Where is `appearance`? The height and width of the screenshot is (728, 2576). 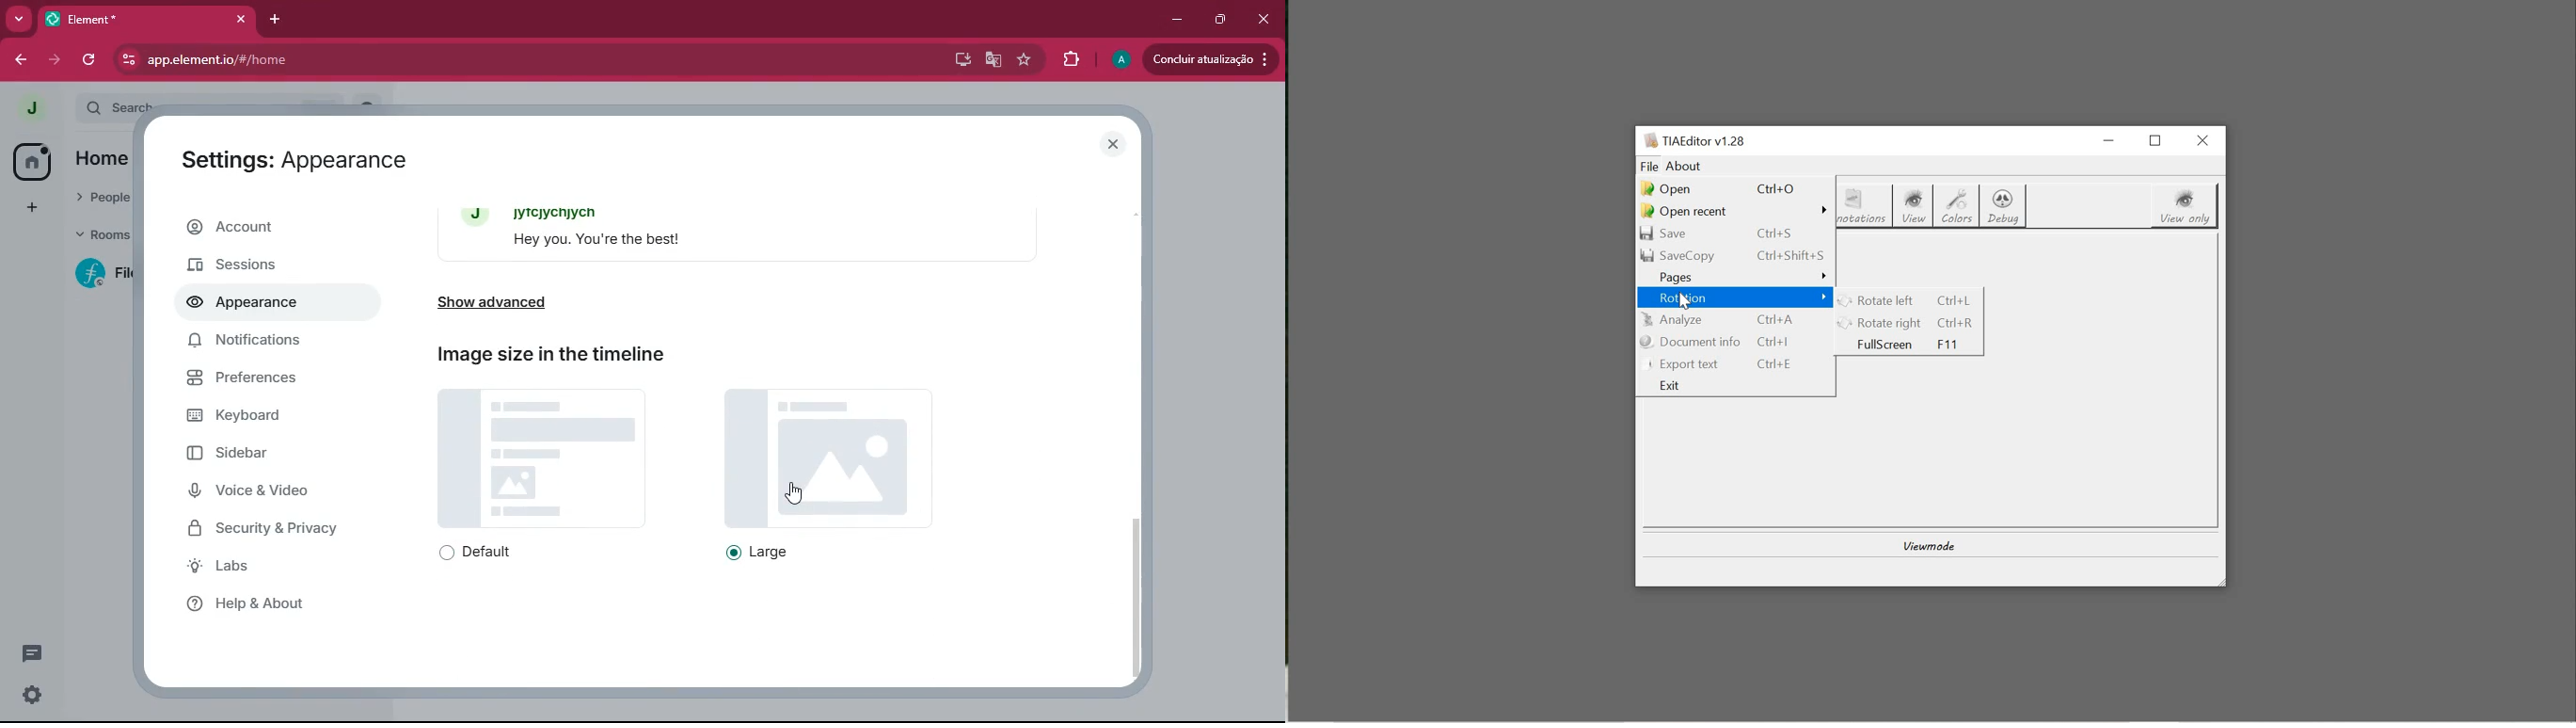 appearance is located at coordinates (250, 305).